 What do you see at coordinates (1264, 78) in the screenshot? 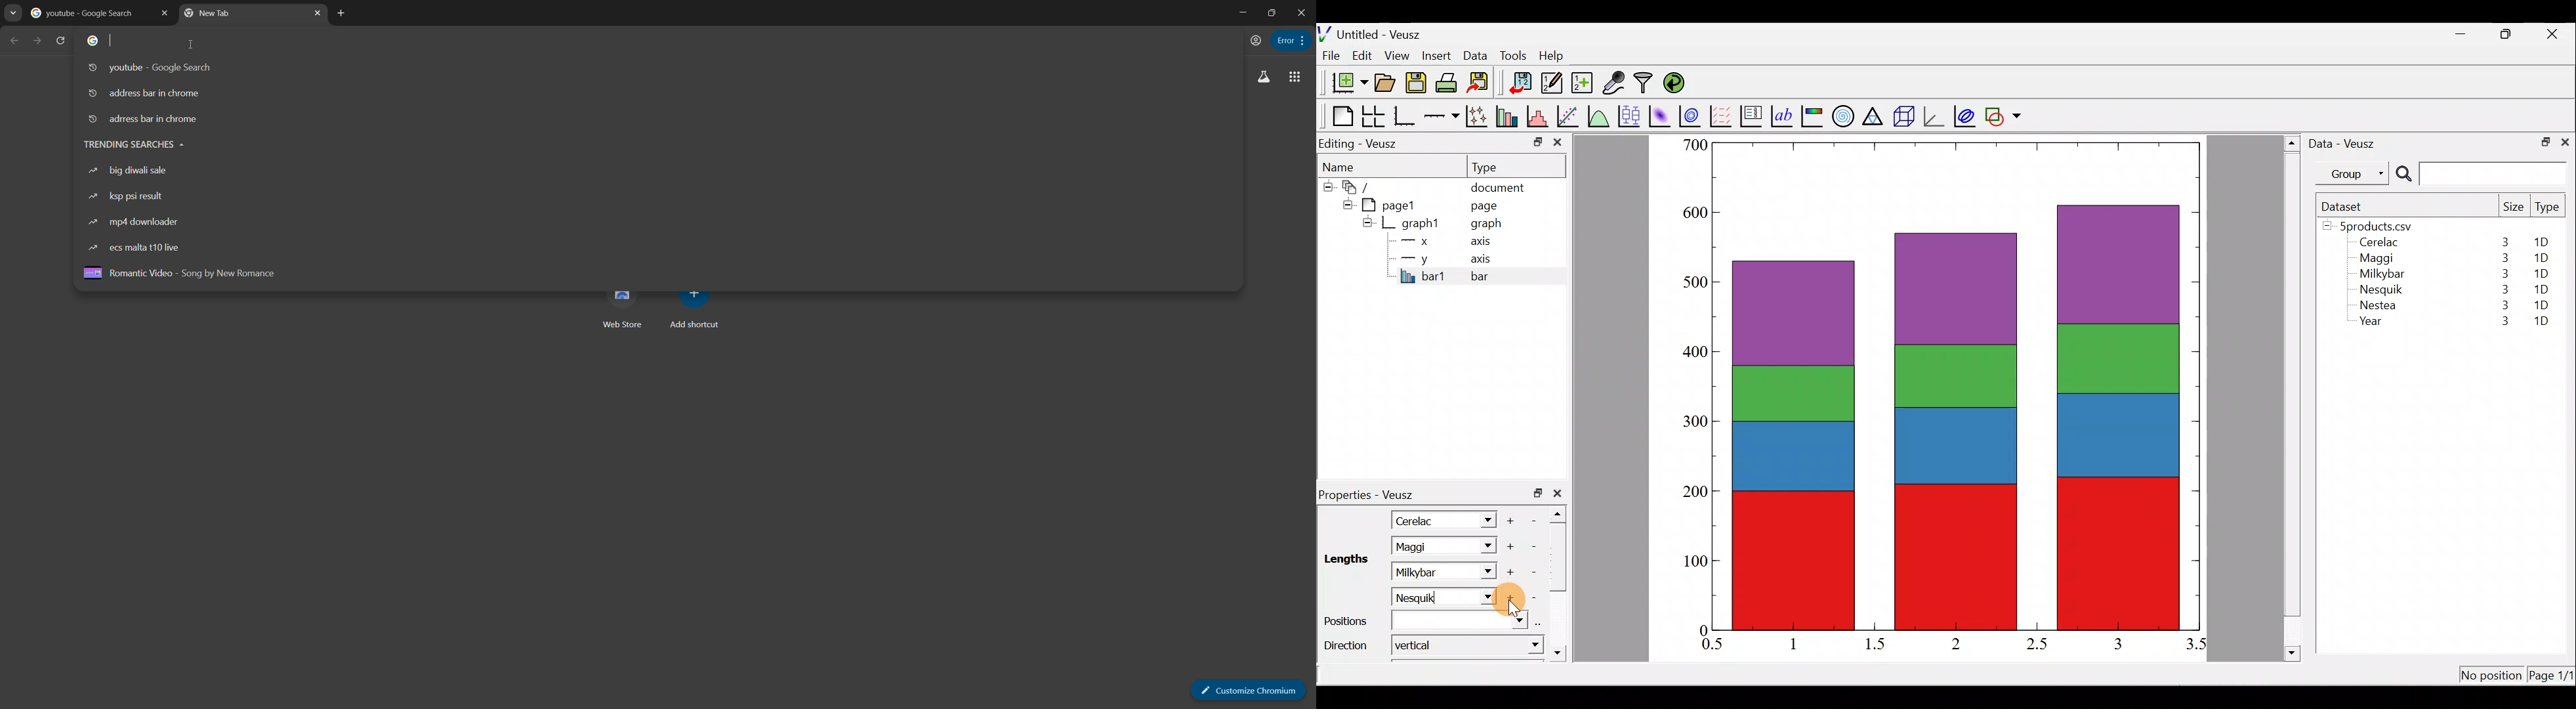
I see `search labs` at bounding box center [1264, 78].